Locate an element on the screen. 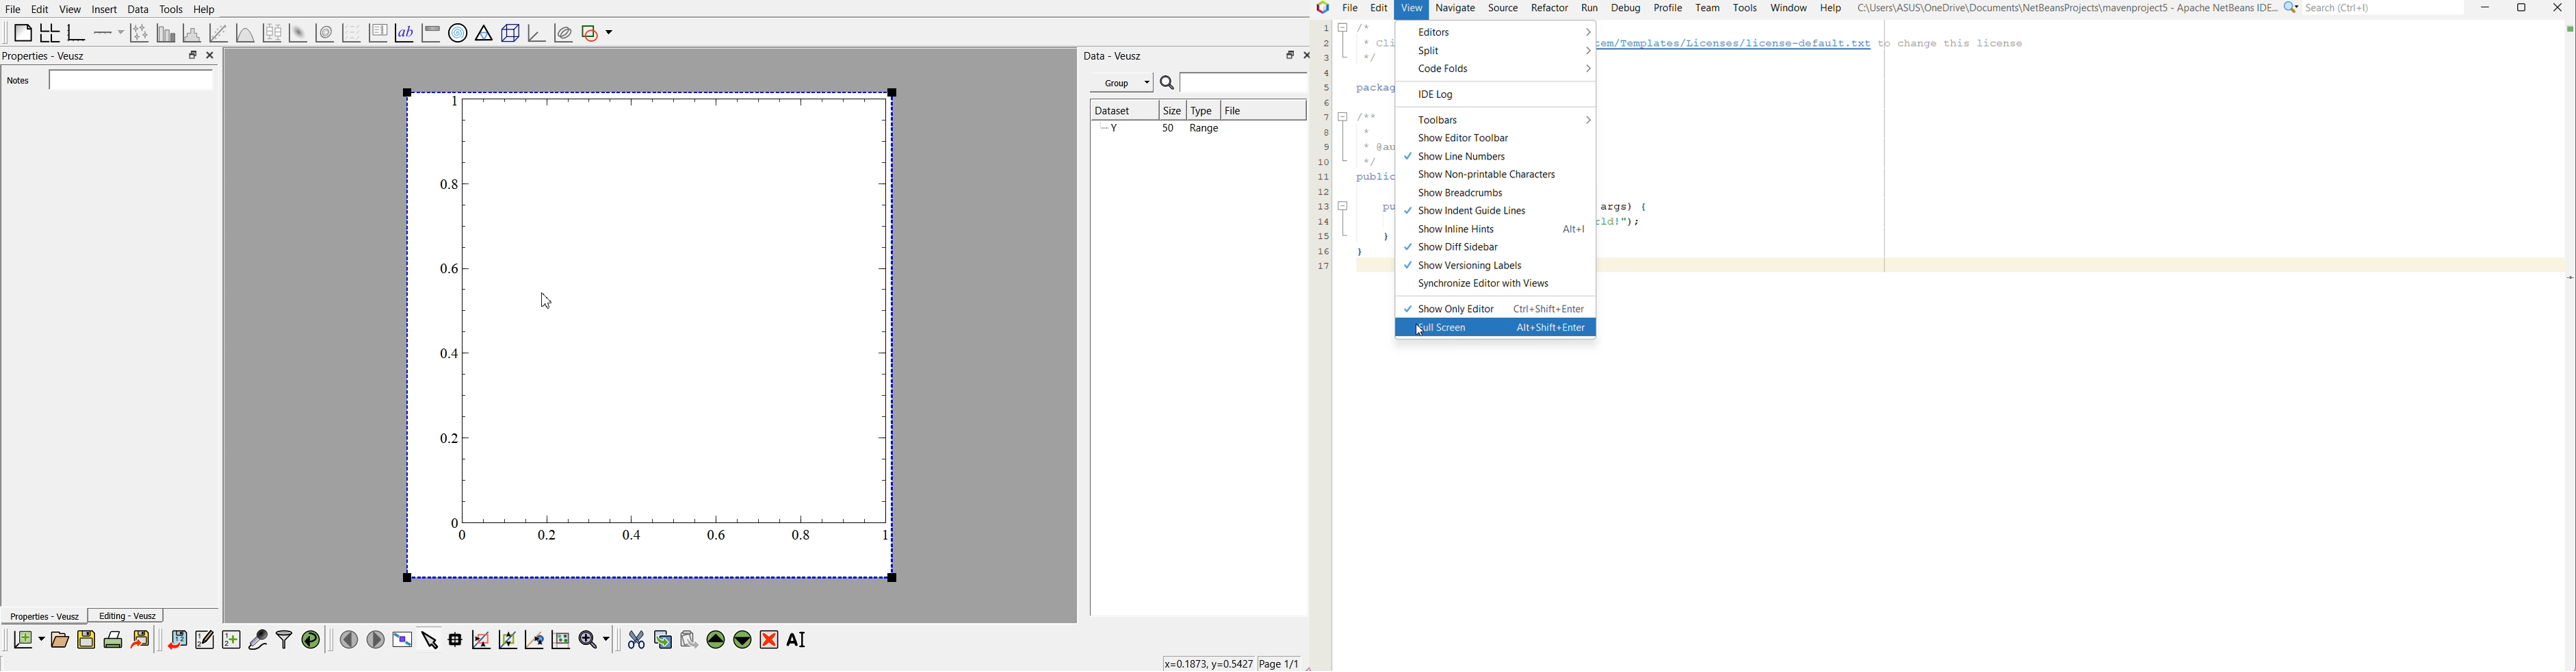 This screenshot has width=2576, height=672. Size is located at coordinates (1175, 111).